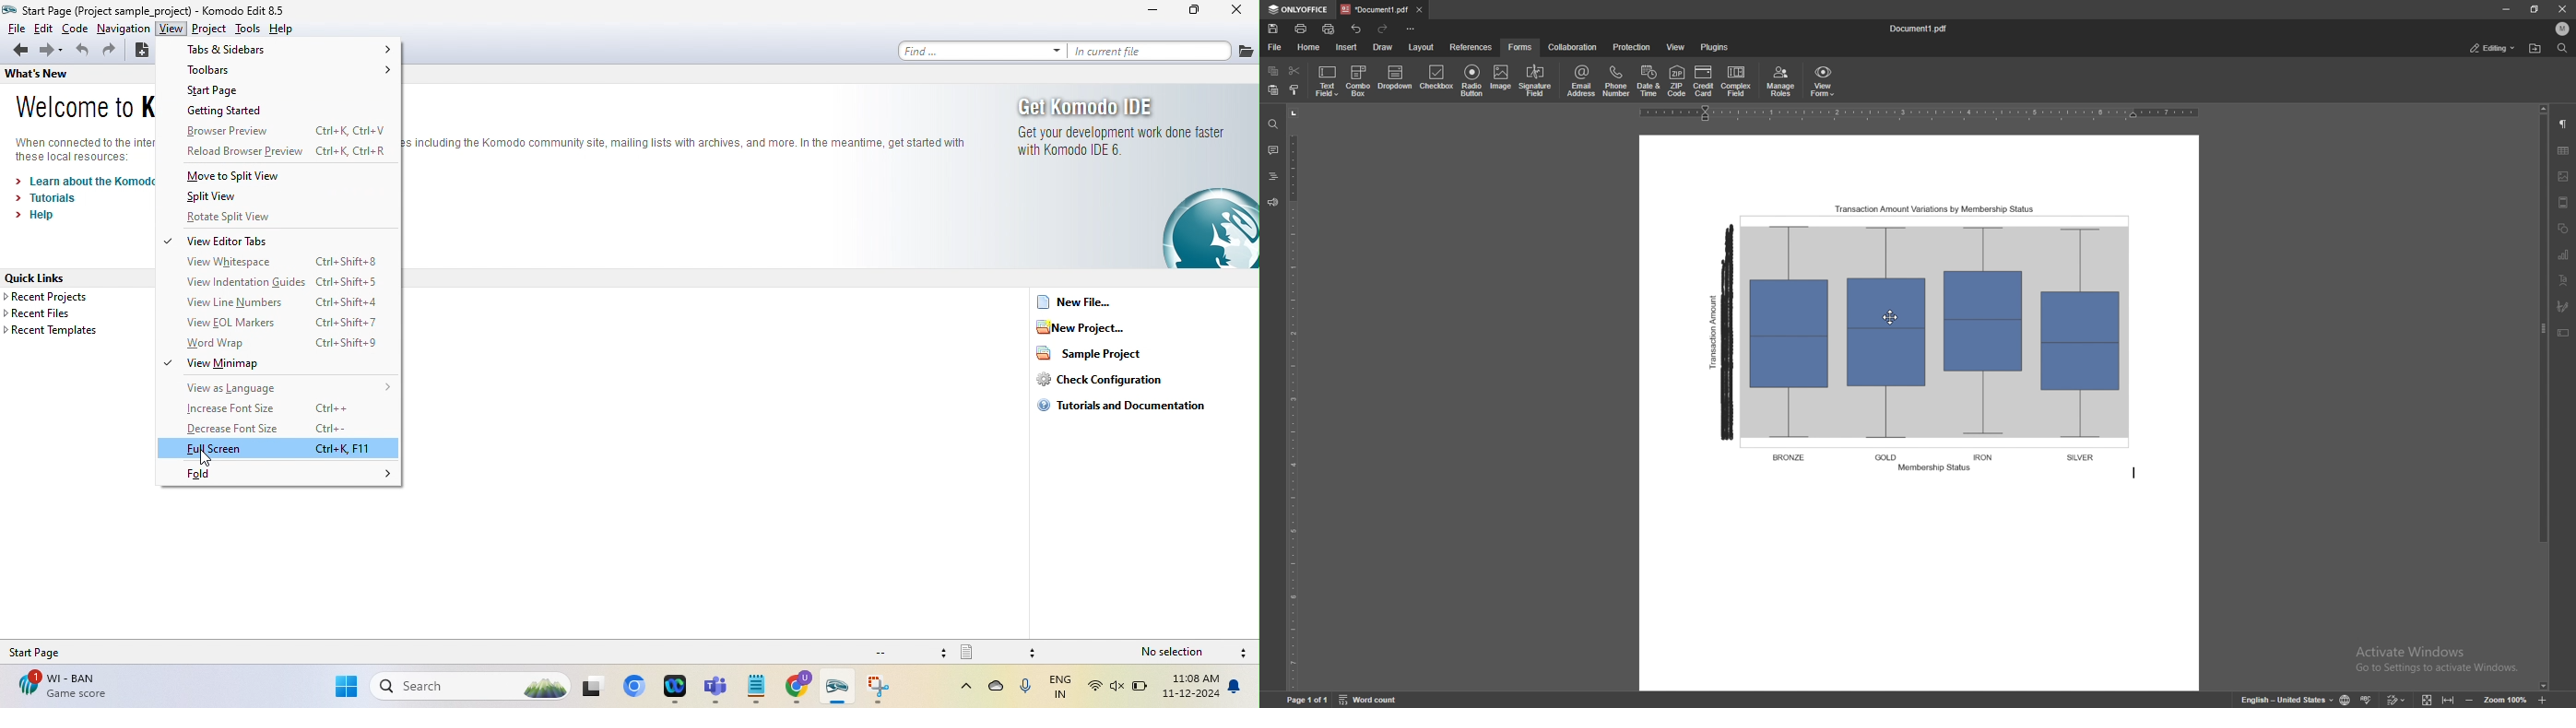  Describe the element at coordinates (1375, 10) in the screenshot. I see `tab` at that location.